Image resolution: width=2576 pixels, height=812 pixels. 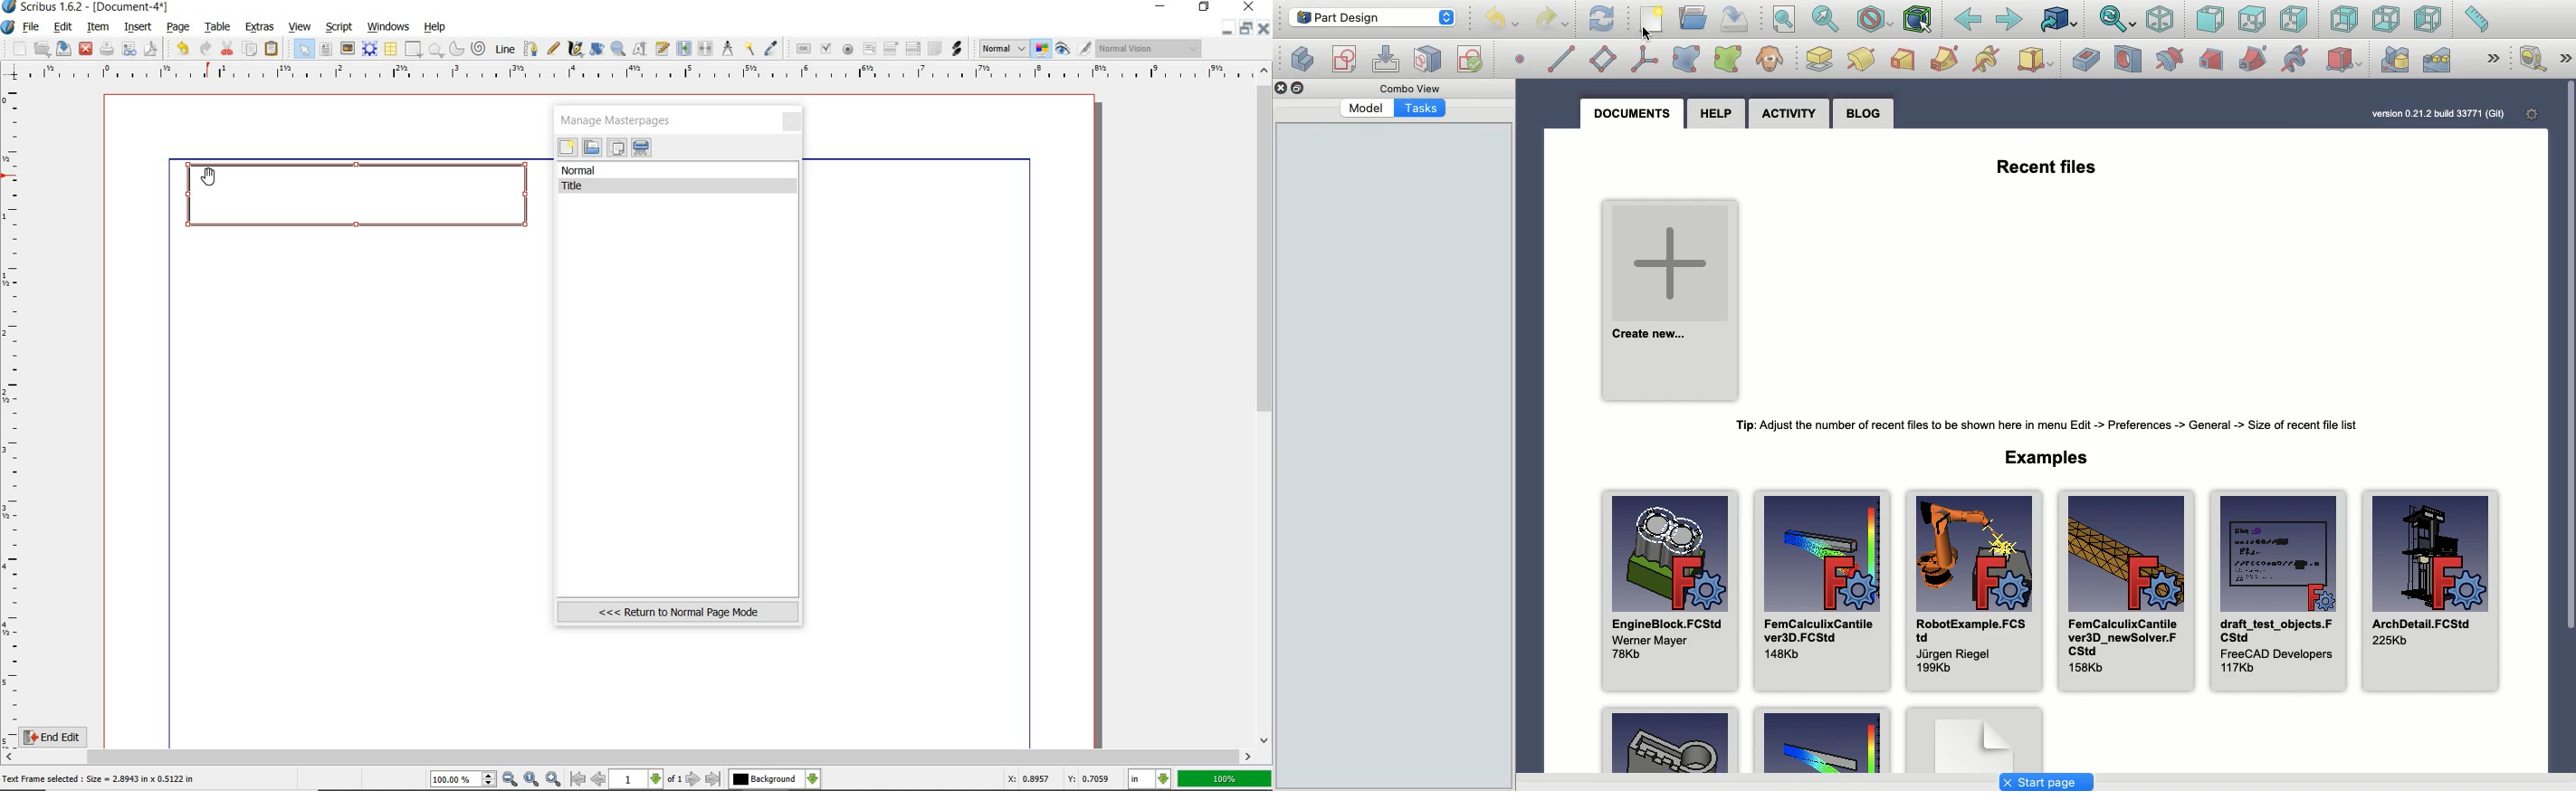 What do you see at coordinates (617, 149) in the screenshot?
I see `duplicate the selected masterpages` at bounding box center [617, 149].